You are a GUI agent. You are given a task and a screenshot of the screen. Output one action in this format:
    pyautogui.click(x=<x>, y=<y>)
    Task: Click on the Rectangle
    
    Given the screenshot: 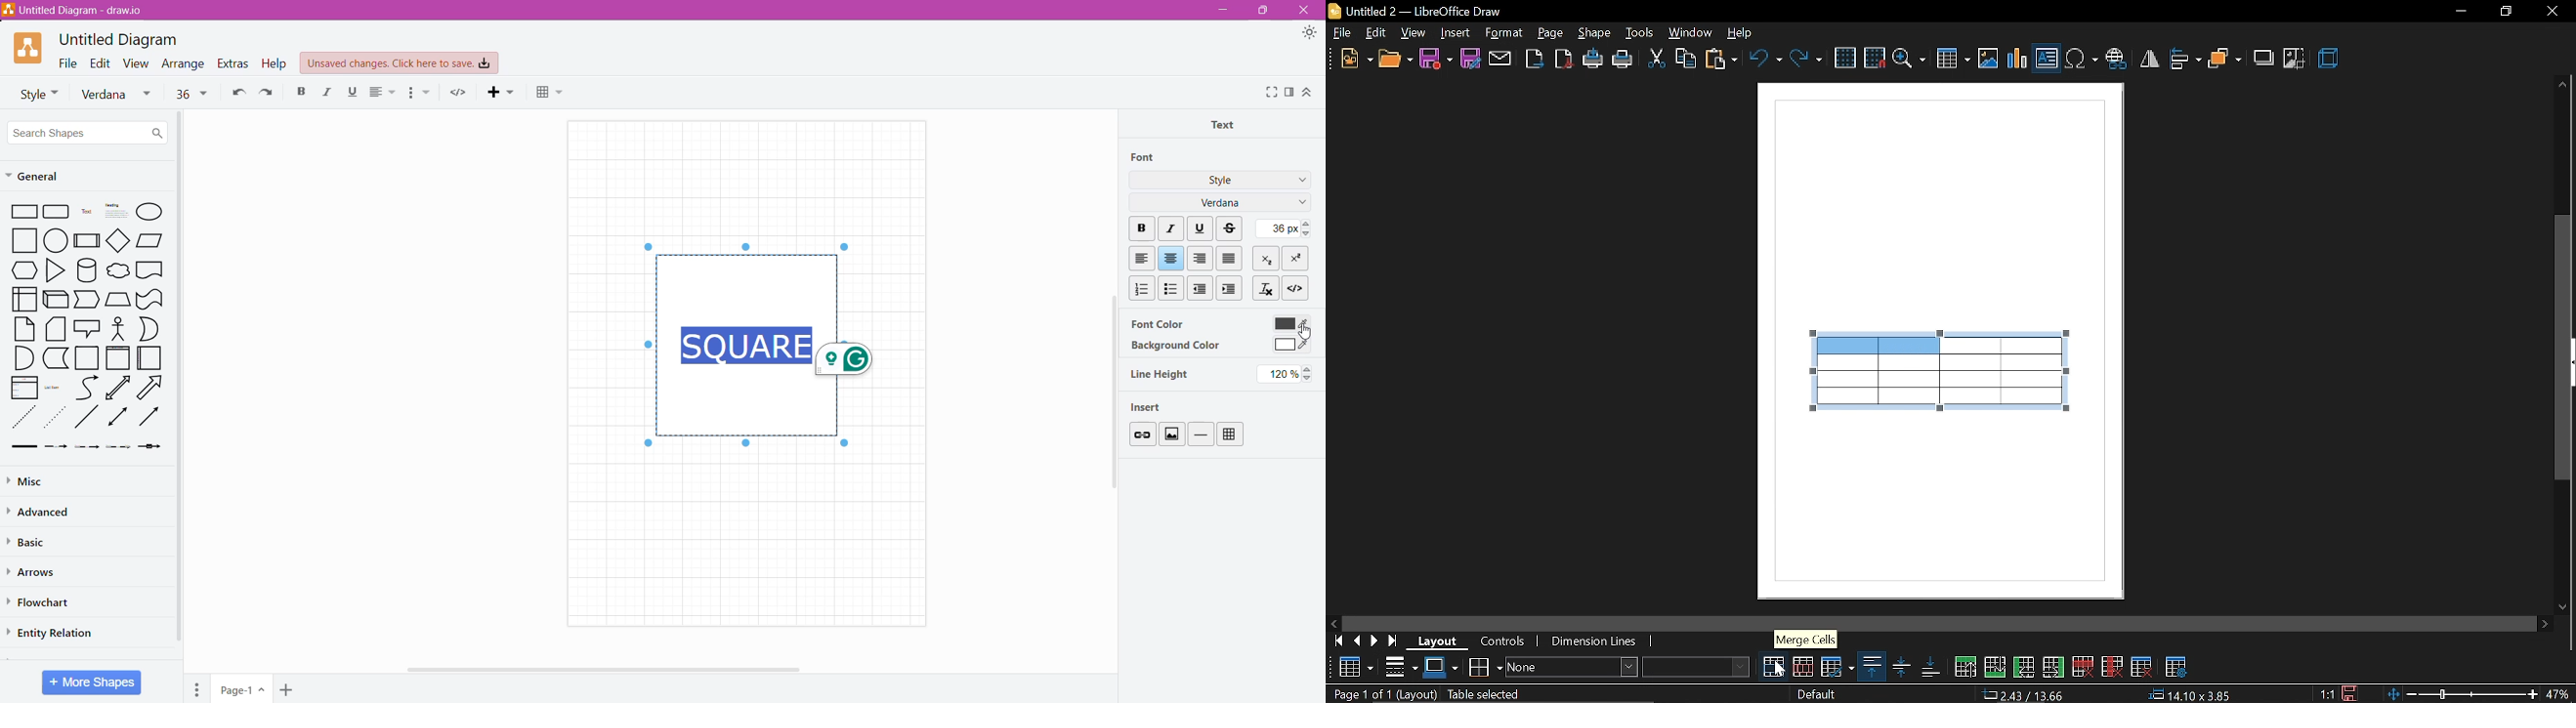 What is the action you would take?
    pyautogui.click(x=21, y=211)
    